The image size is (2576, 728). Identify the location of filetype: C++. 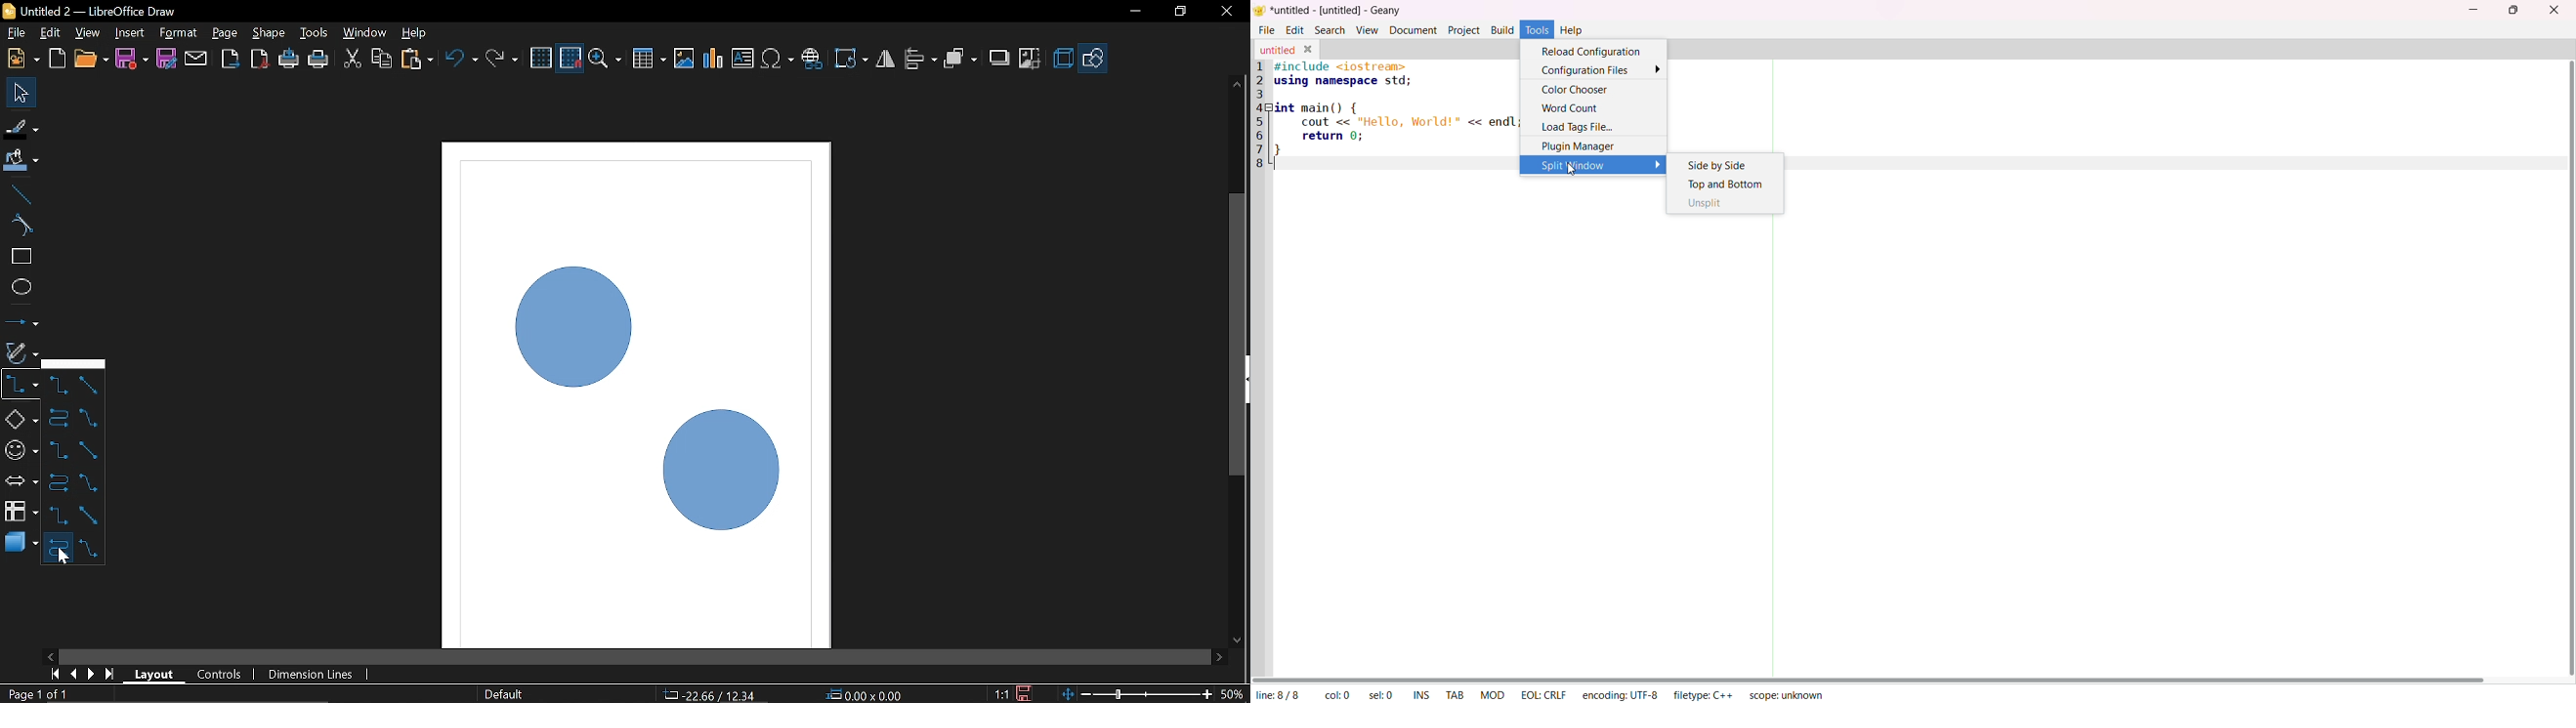
(1701, 696).